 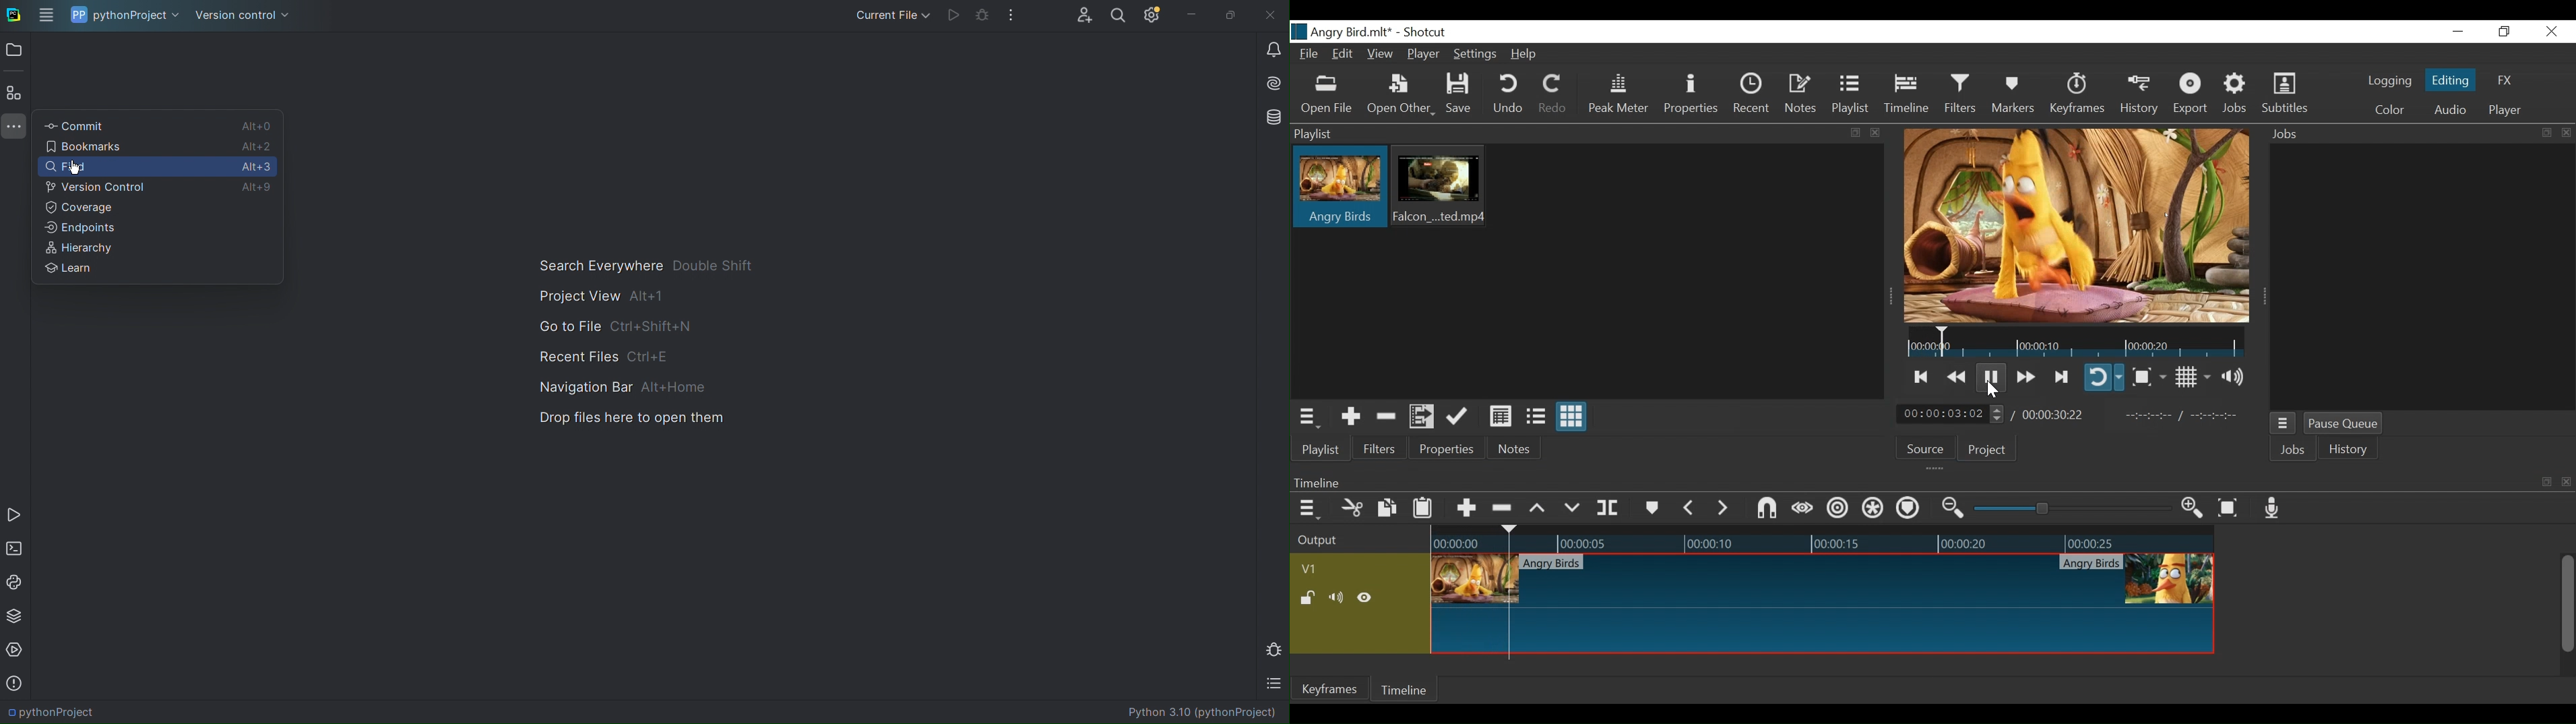 I want to click on Application Menu, so click(x=46, y=14).